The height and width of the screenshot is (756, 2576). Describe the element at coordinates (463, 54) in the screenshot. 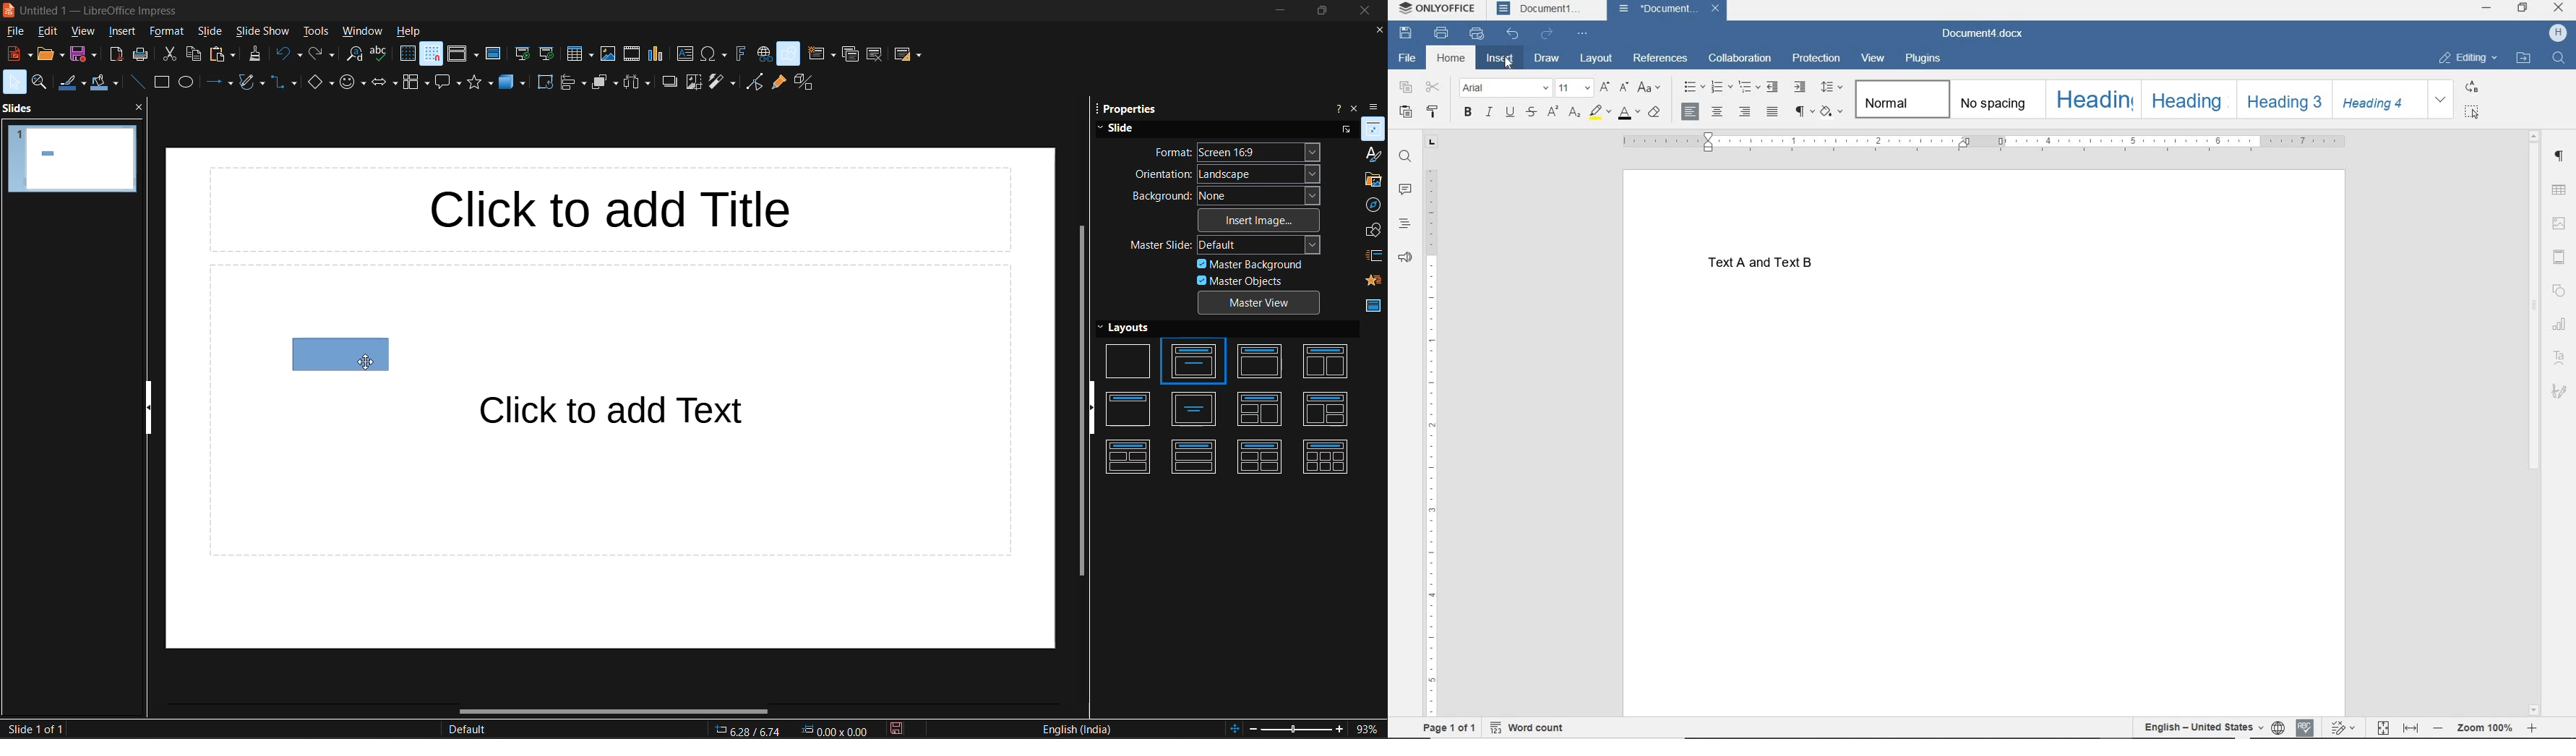

I see `display viewss` at that location.